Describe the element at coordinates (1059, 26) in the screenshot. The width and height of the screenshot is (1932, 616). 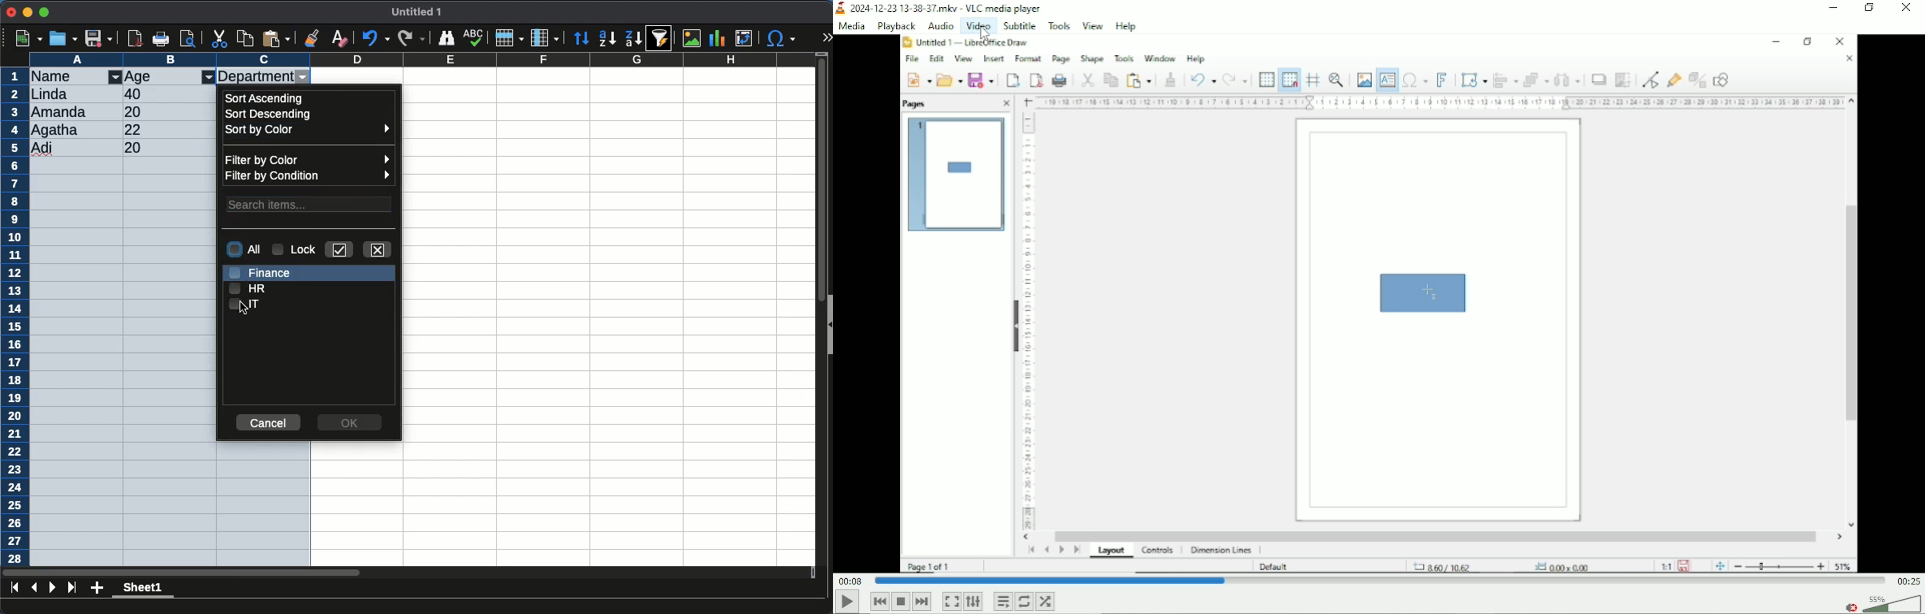
I see `Tools` at that location.